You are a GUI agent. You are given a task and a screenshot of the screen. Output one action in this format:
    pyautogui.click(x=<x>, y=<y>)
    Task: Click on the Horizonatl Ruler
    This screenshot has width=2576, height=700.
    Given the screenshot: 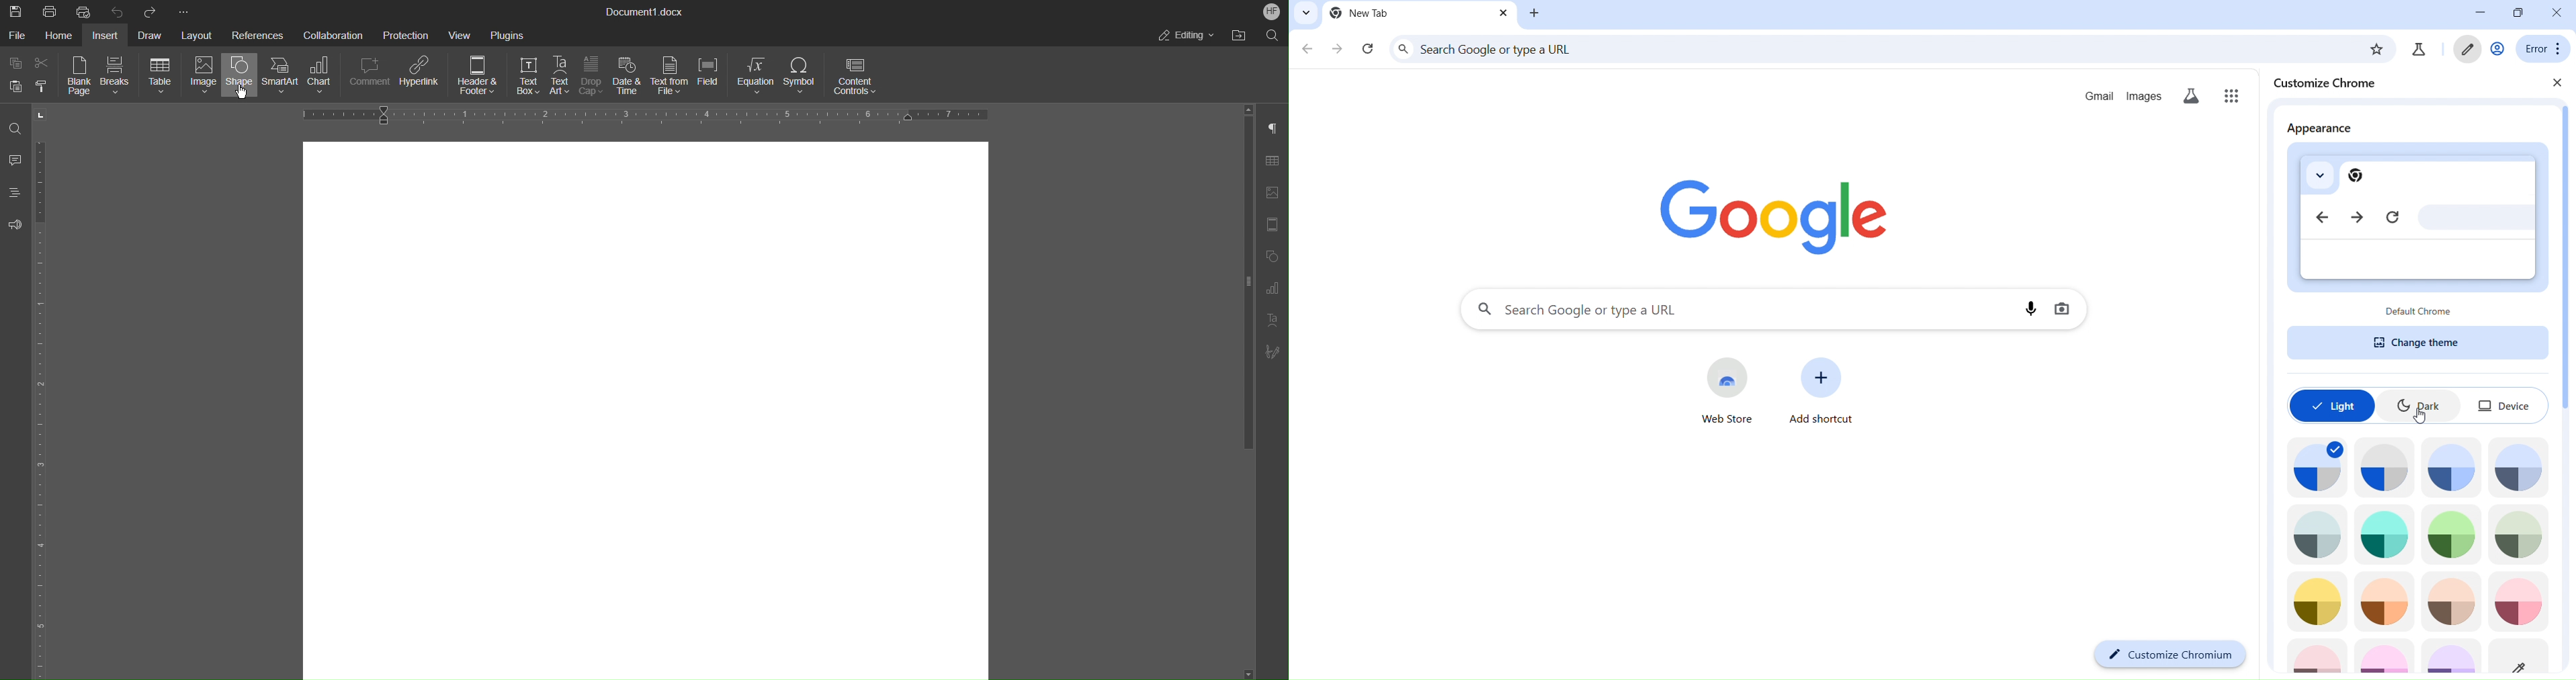 What is the action you would take?
    pyautogui.click(x=641, y=116)
    